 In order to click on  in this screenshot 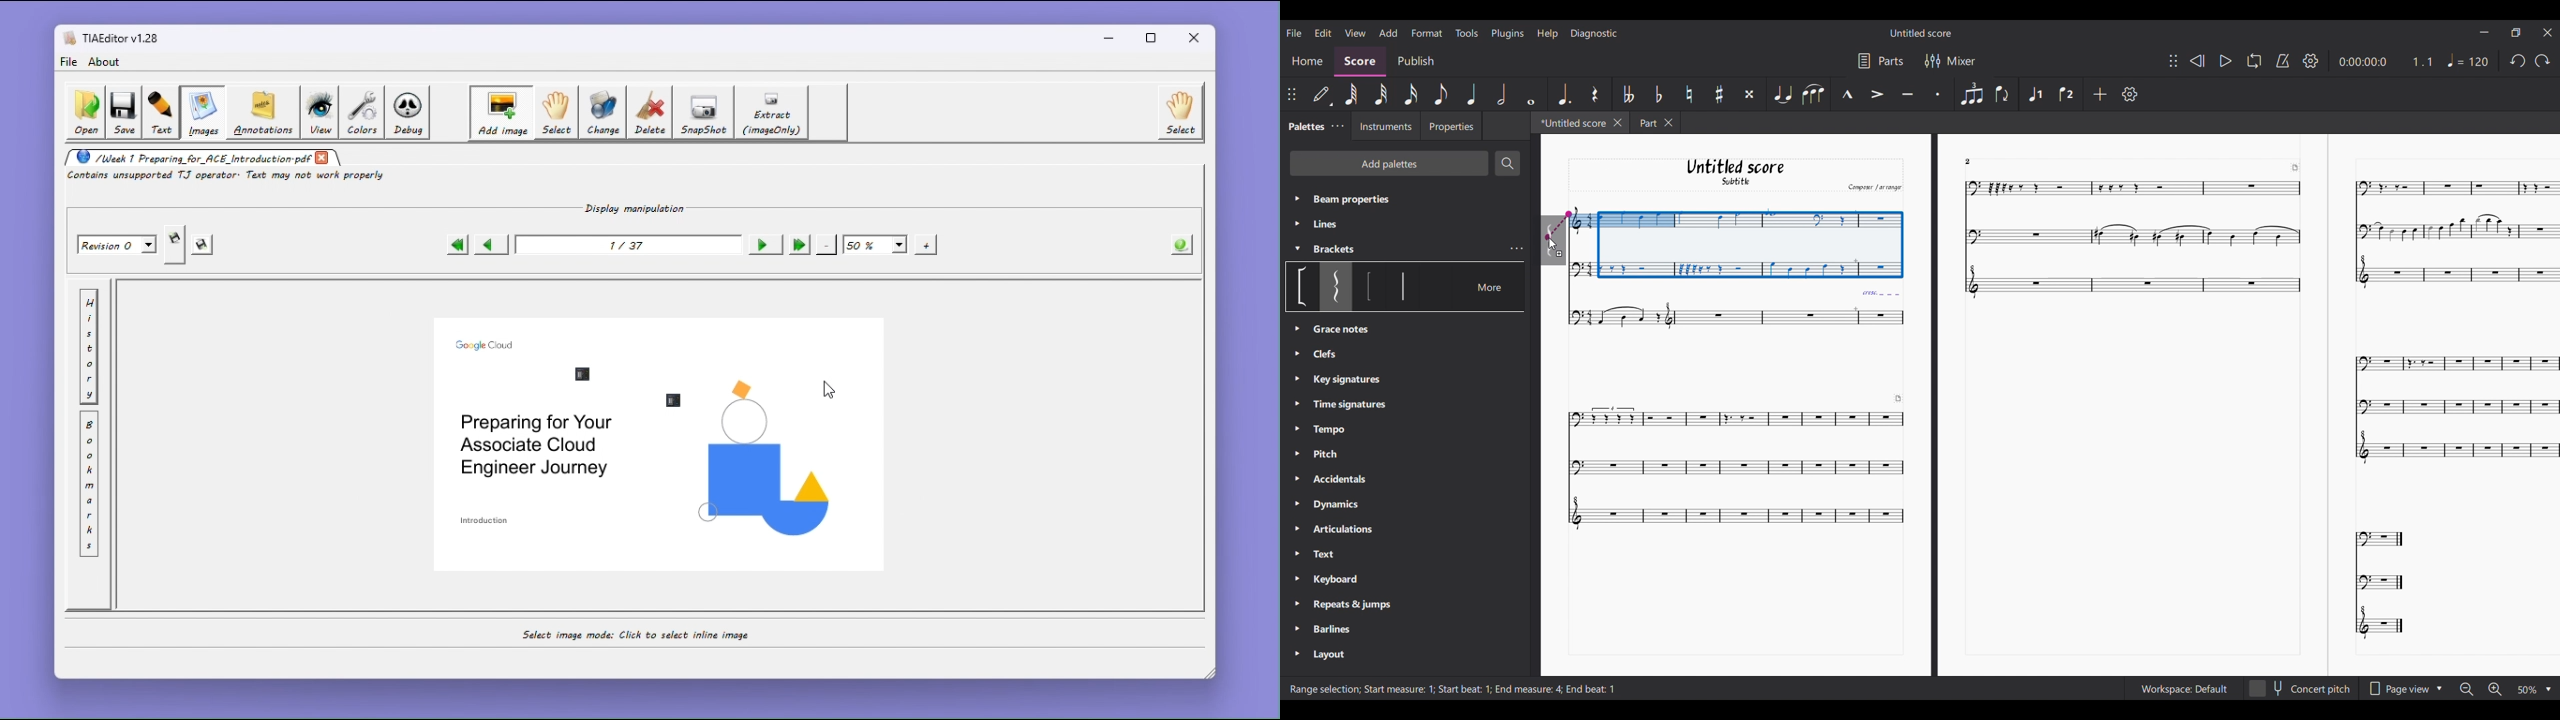, I will do `click(1292, 221)`.